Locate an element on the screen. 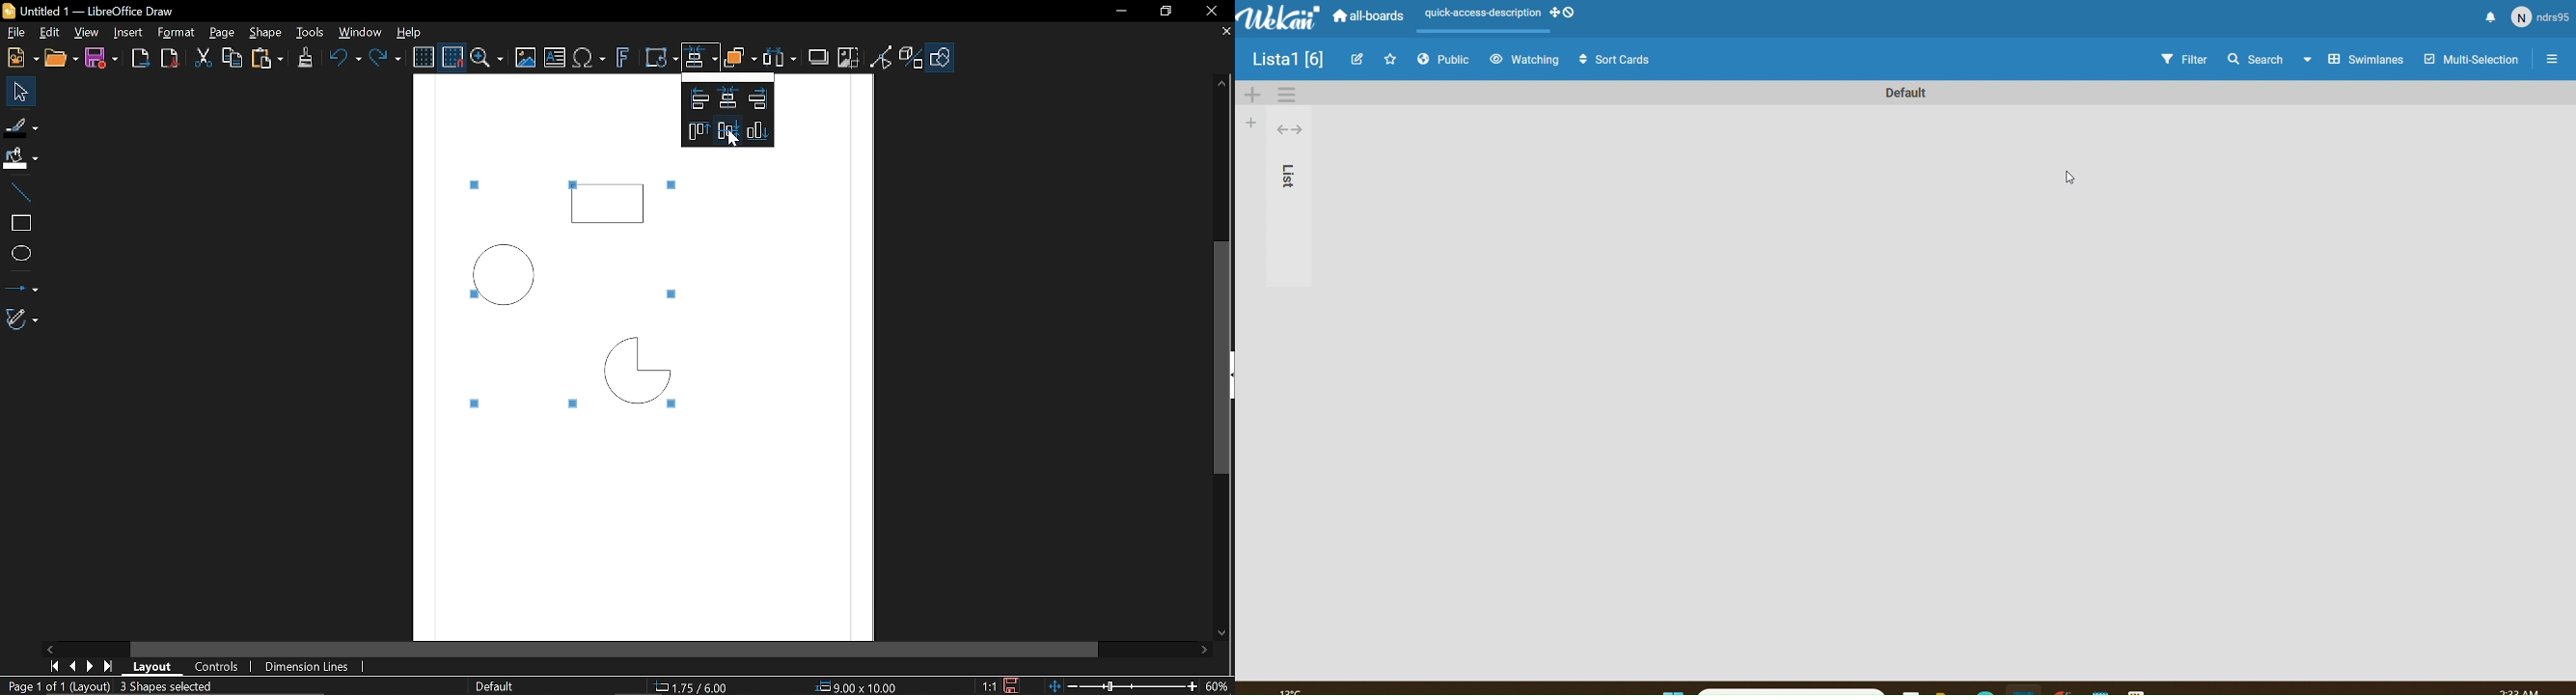 This screenshot has height=700, width=2576. Align is located at coordinates (700, 58).